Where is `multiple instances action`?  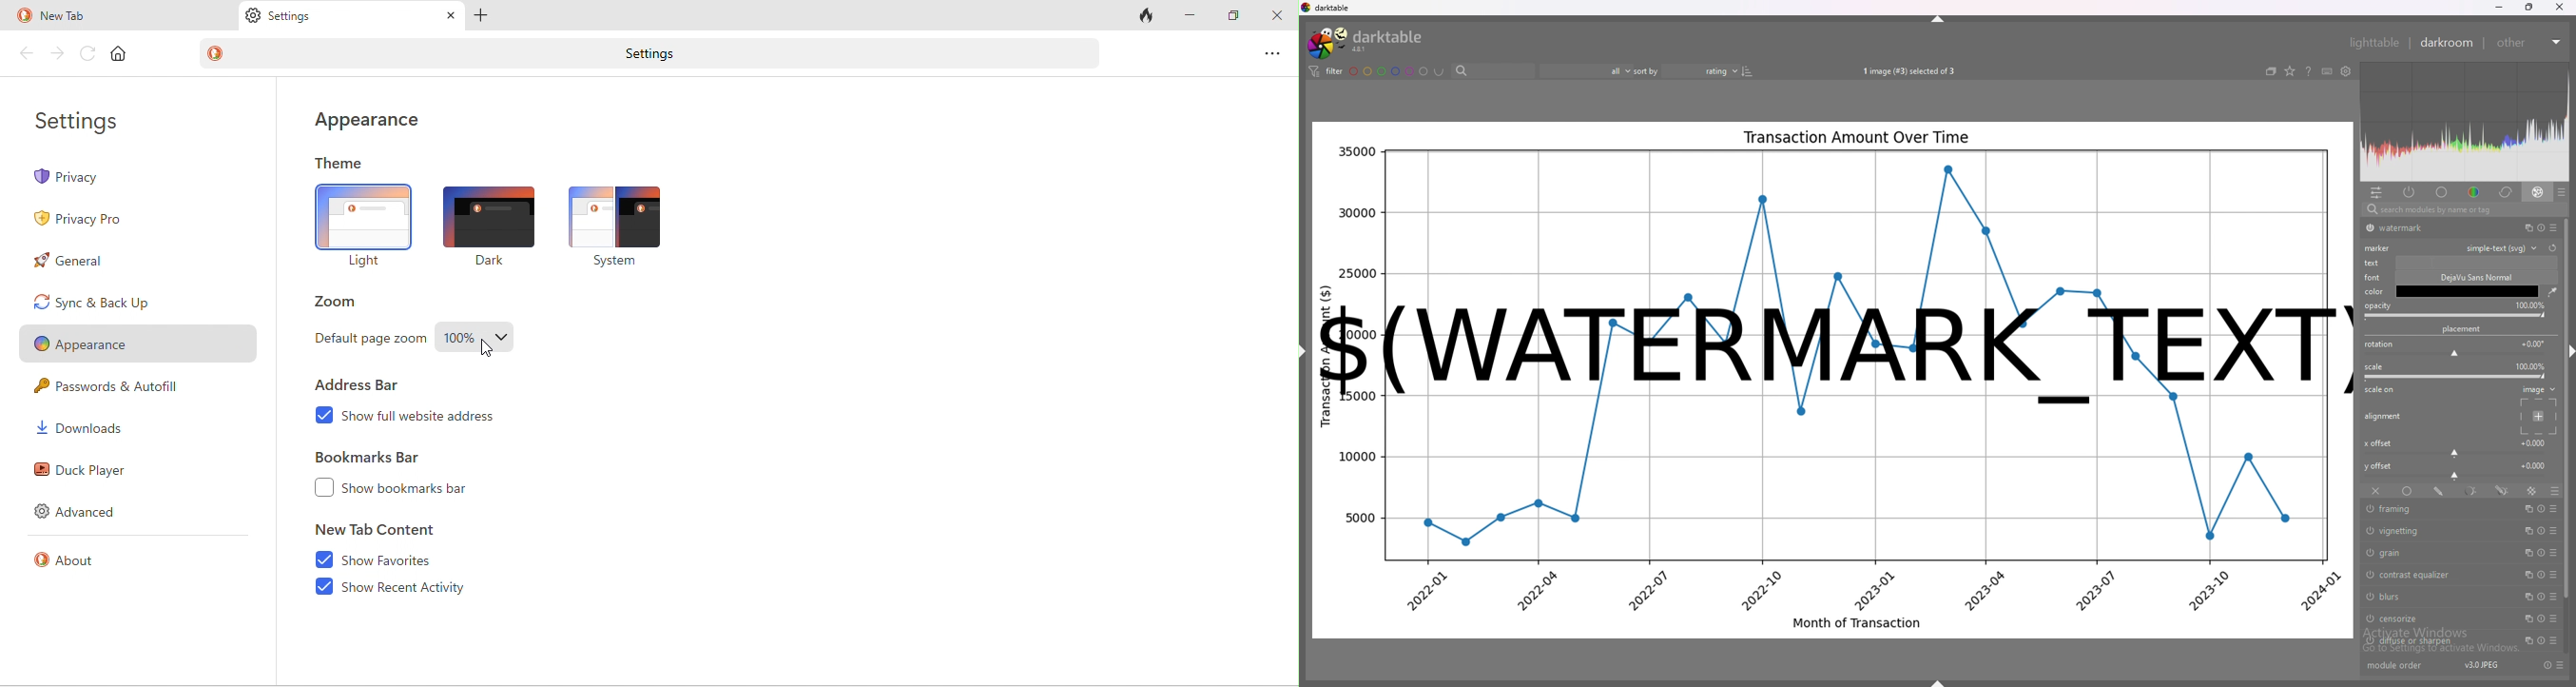 multiple instances action is located at coordinates (2524, 641).